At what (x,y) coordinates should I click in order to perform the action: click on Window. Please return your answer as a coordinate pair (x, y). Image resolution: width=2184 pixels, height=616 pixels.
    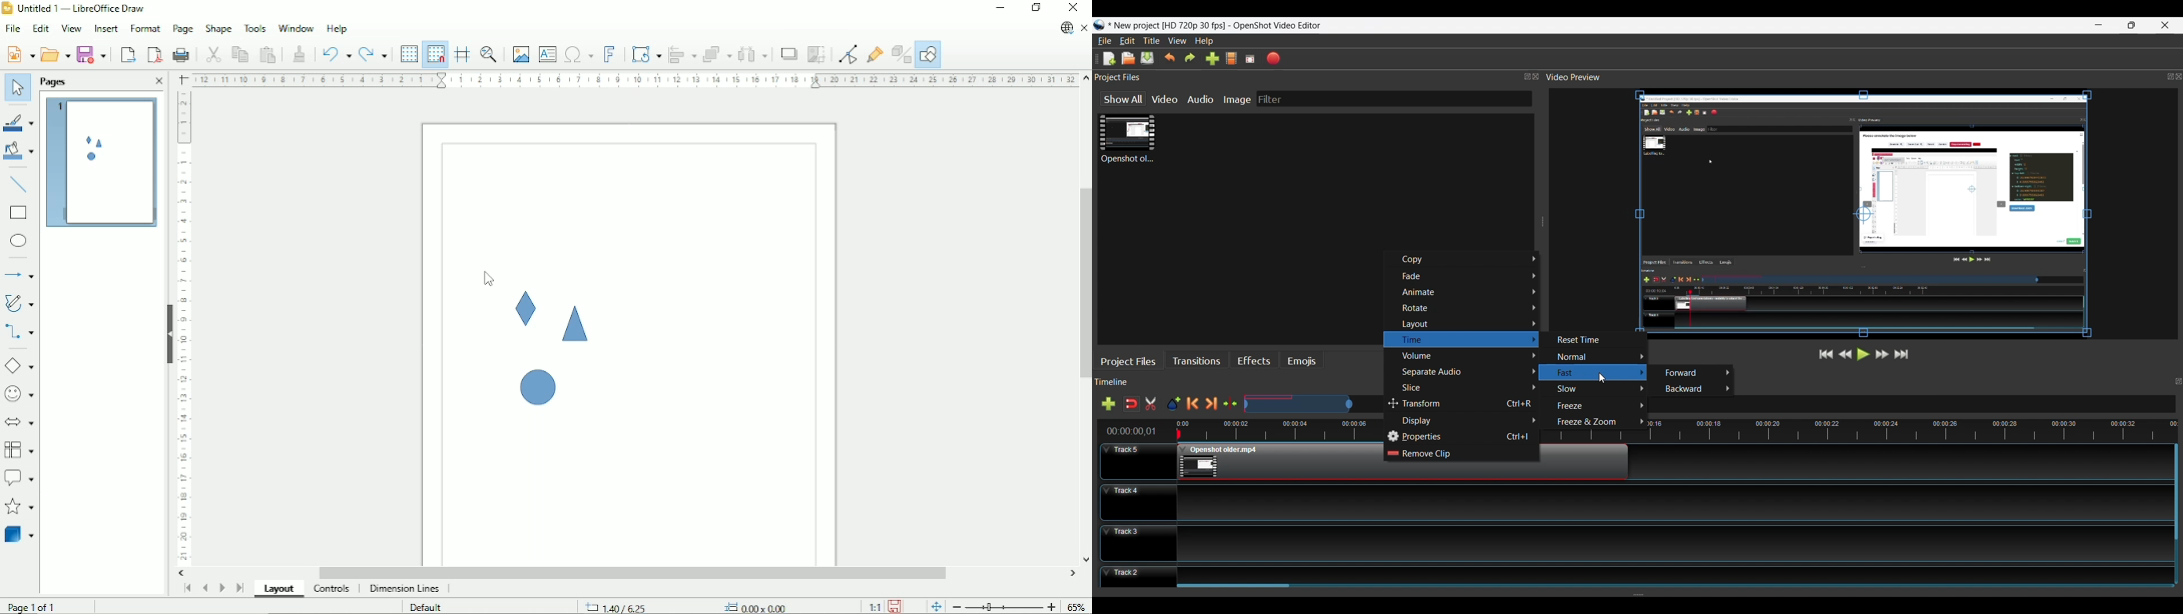
    Looking at the image, I should click on (294, 28).